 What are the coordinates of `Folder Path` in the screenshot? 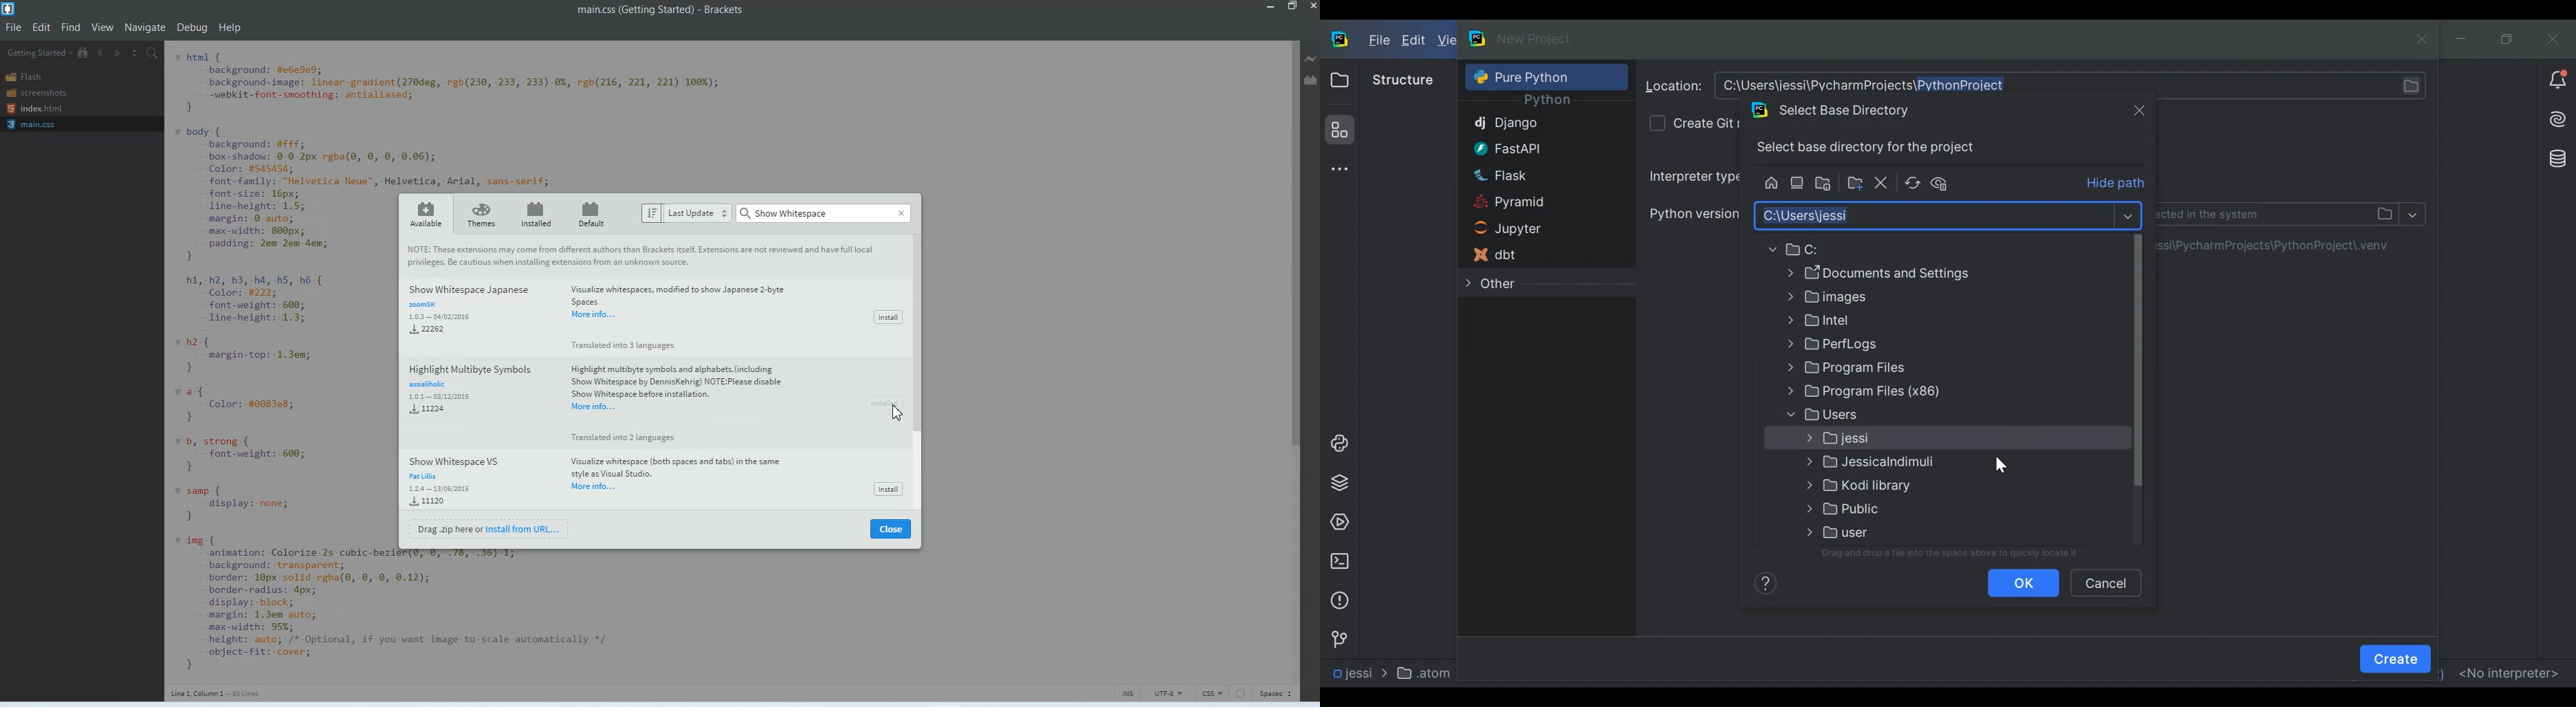 It's located at (1895, 392).